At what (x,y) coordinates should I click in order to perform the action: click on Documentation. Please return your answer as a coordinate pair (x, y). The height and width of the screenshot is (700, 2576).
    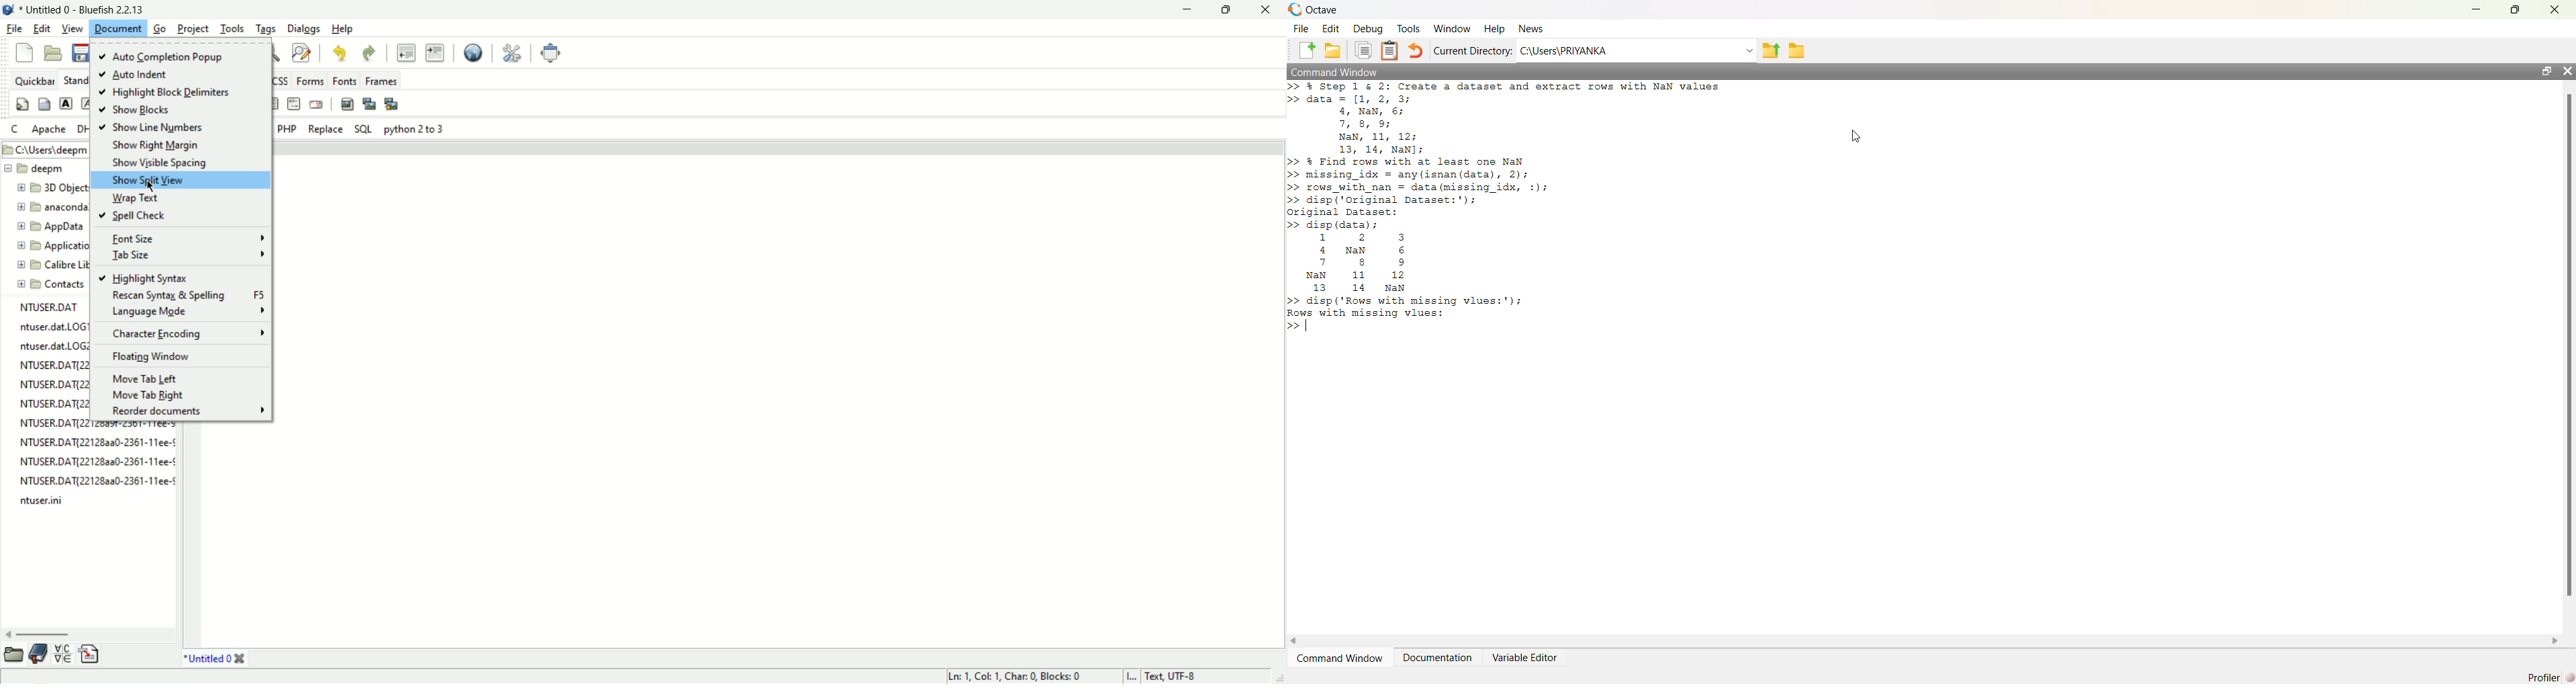
    Looking at the image, I should click on (1437, 658).